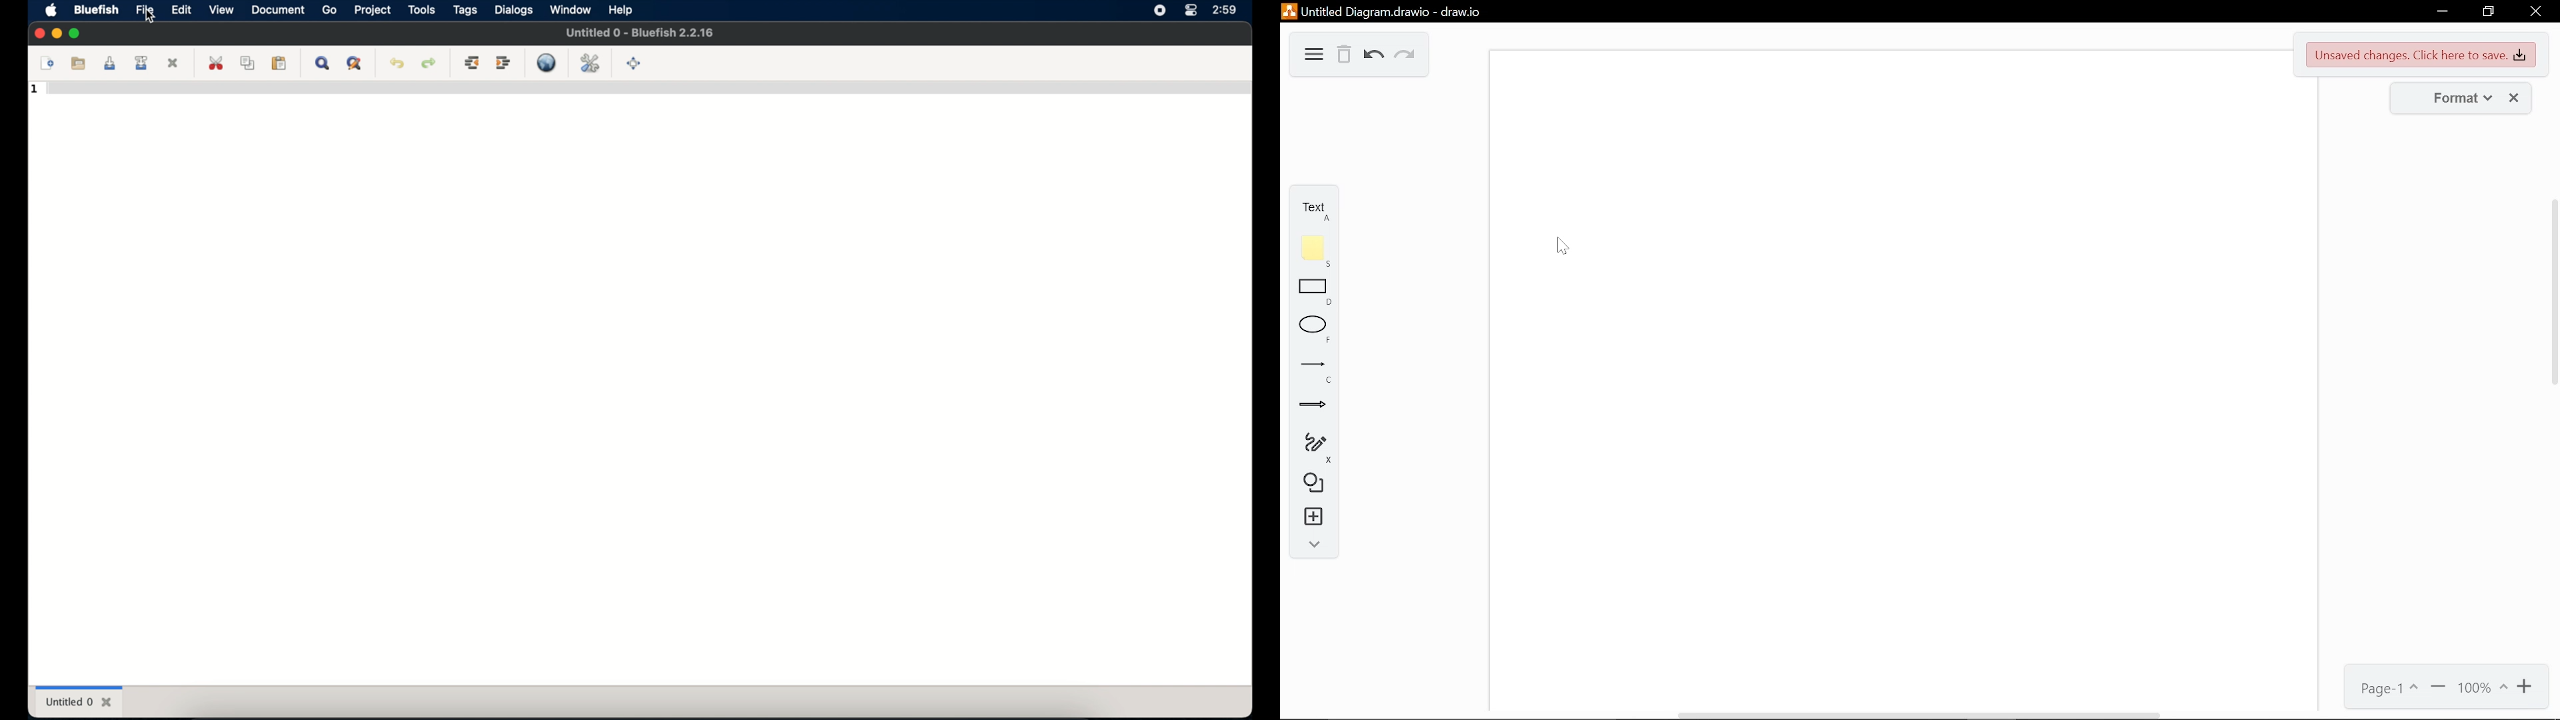  I want to click on 1, so click(35, 89).